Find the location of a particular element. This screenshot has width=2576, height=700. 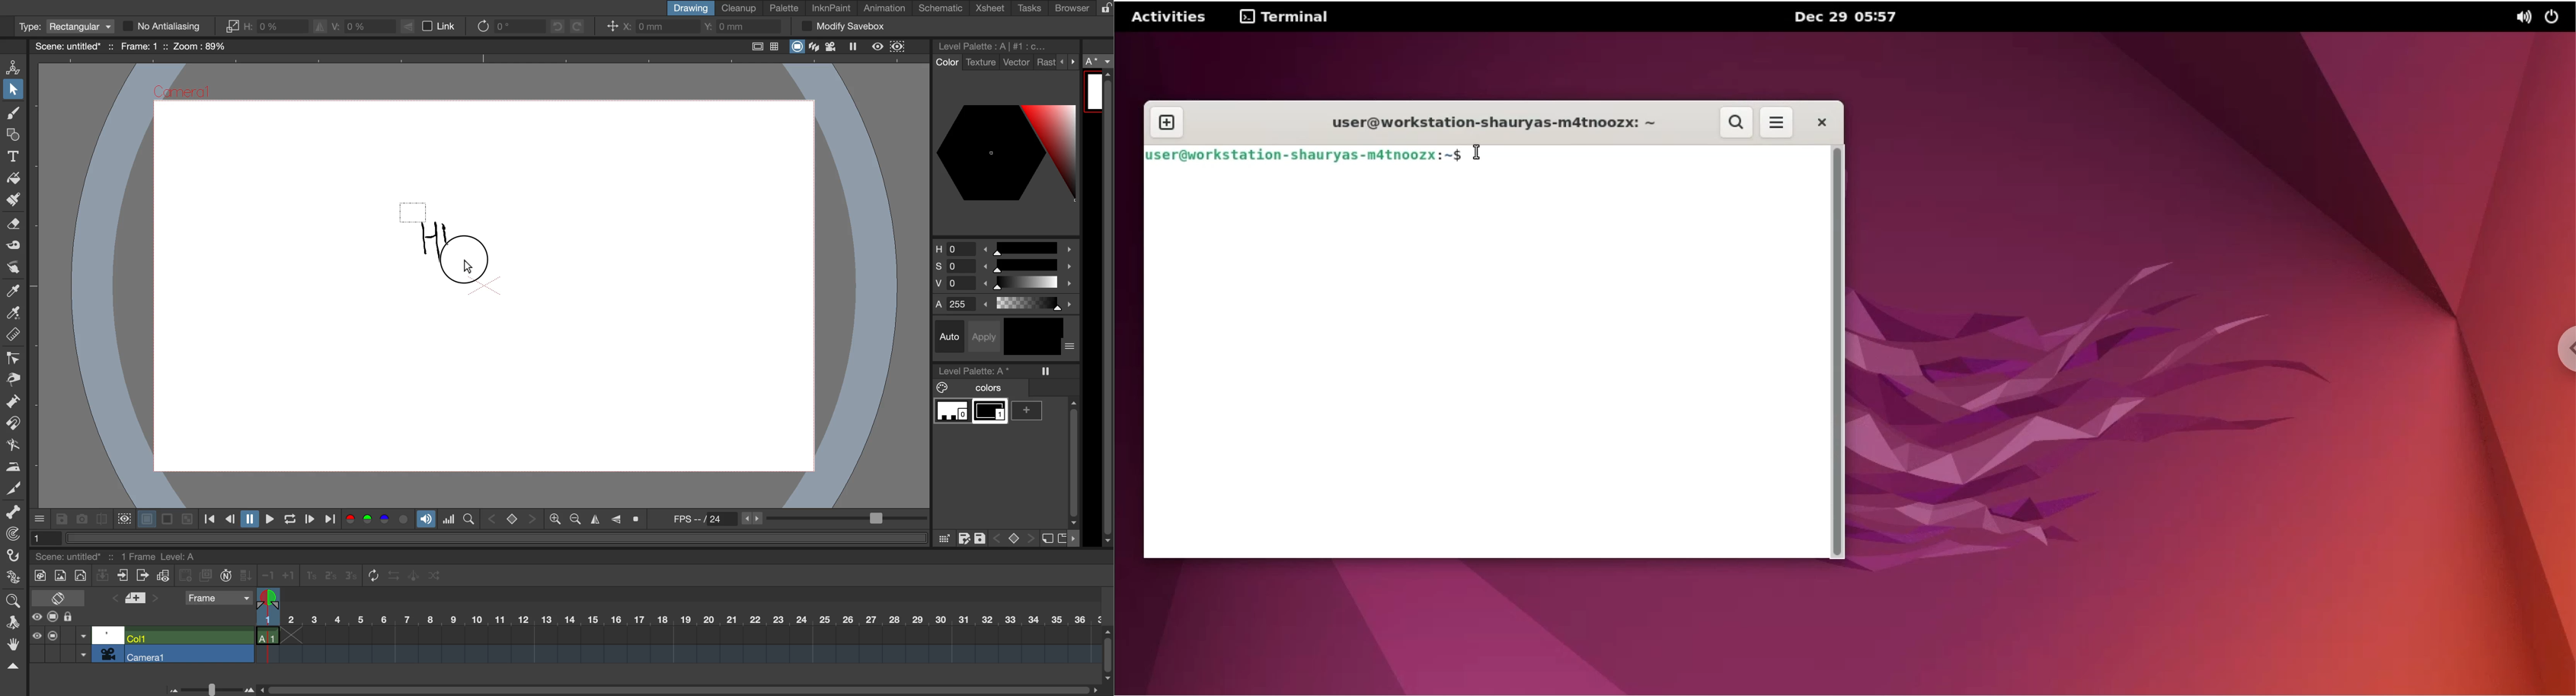

tracker tool is located at coordinates (11, 536).